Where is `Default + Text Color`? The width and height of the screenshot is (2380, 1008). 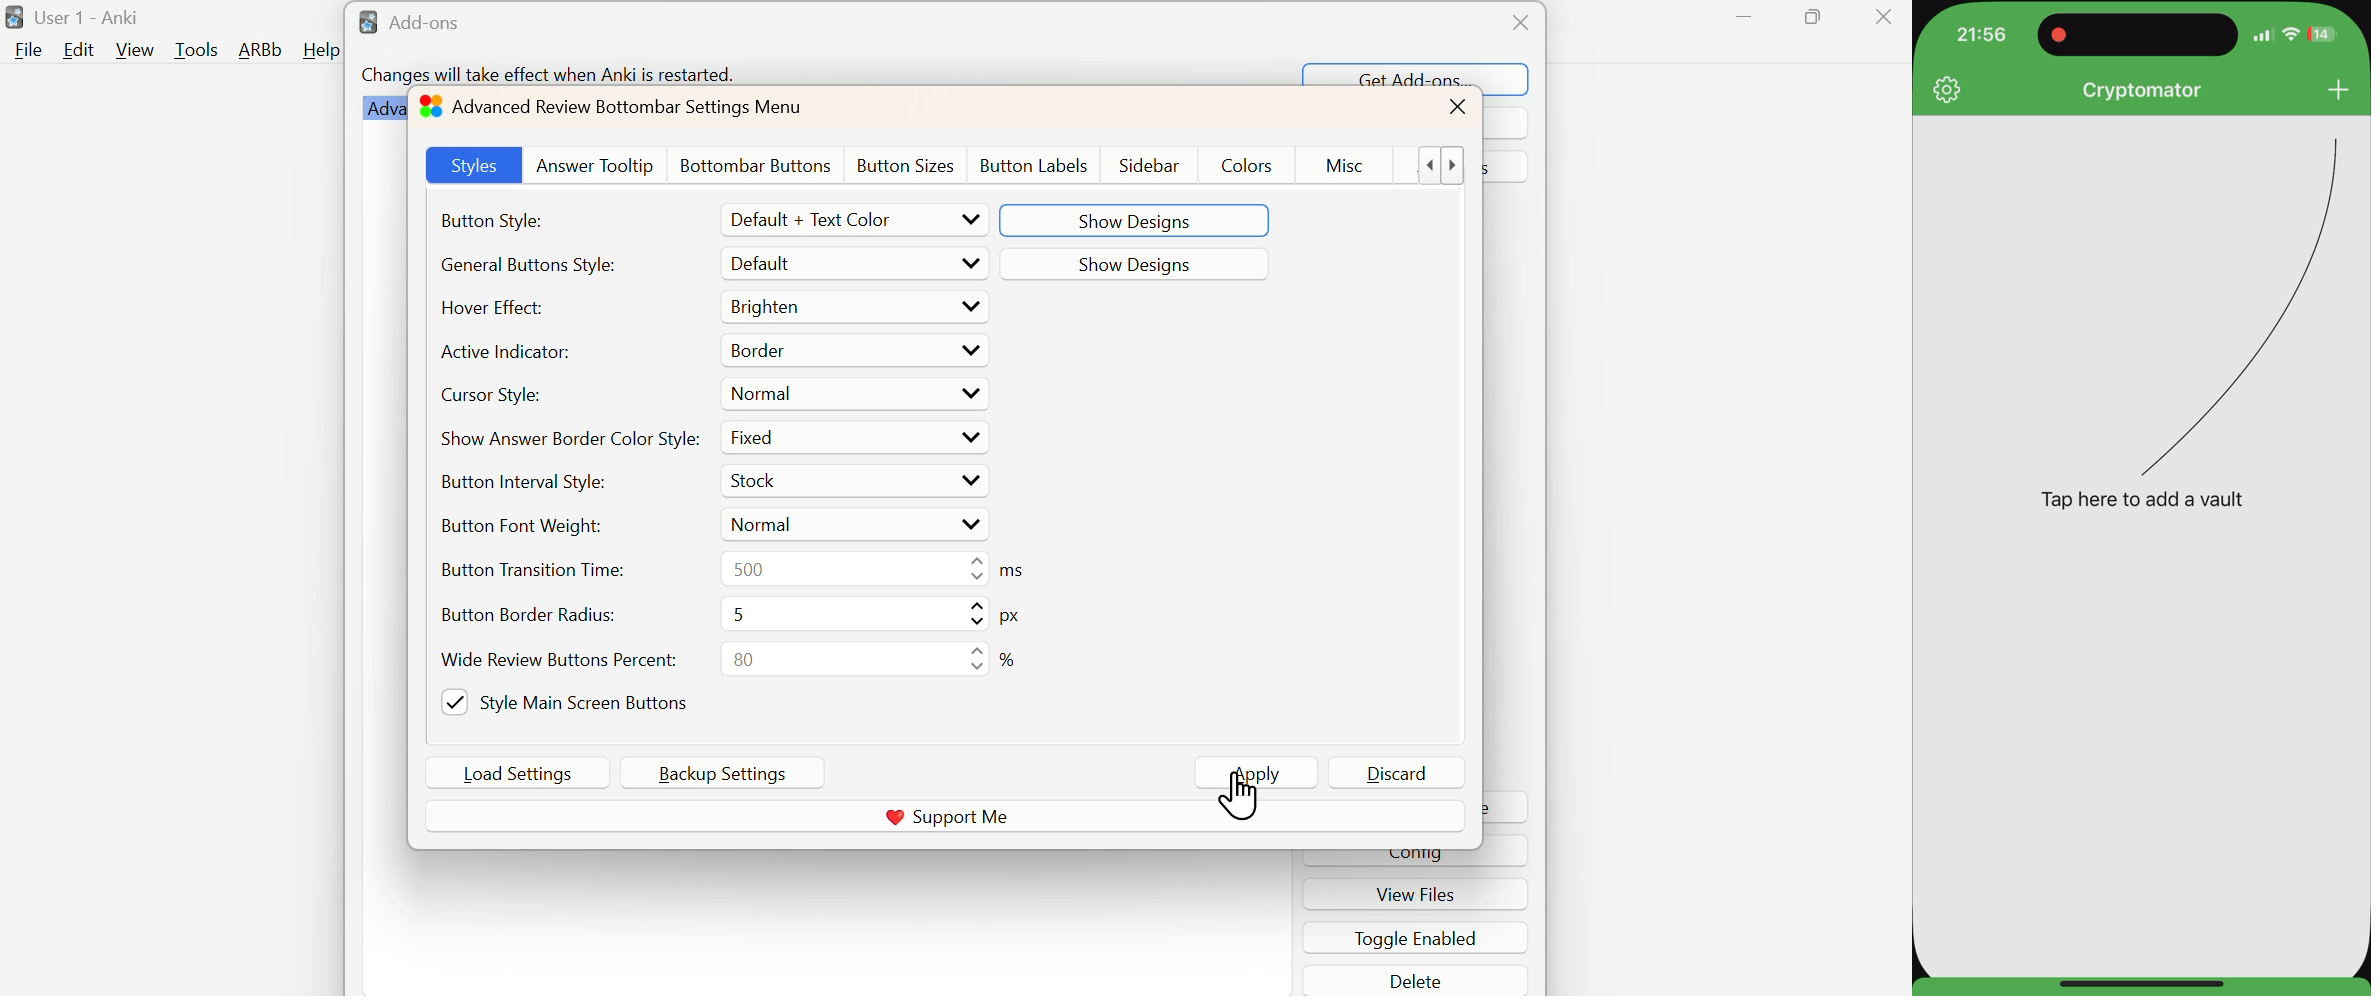 Default + Text Color is located at coordinates (808, 218).